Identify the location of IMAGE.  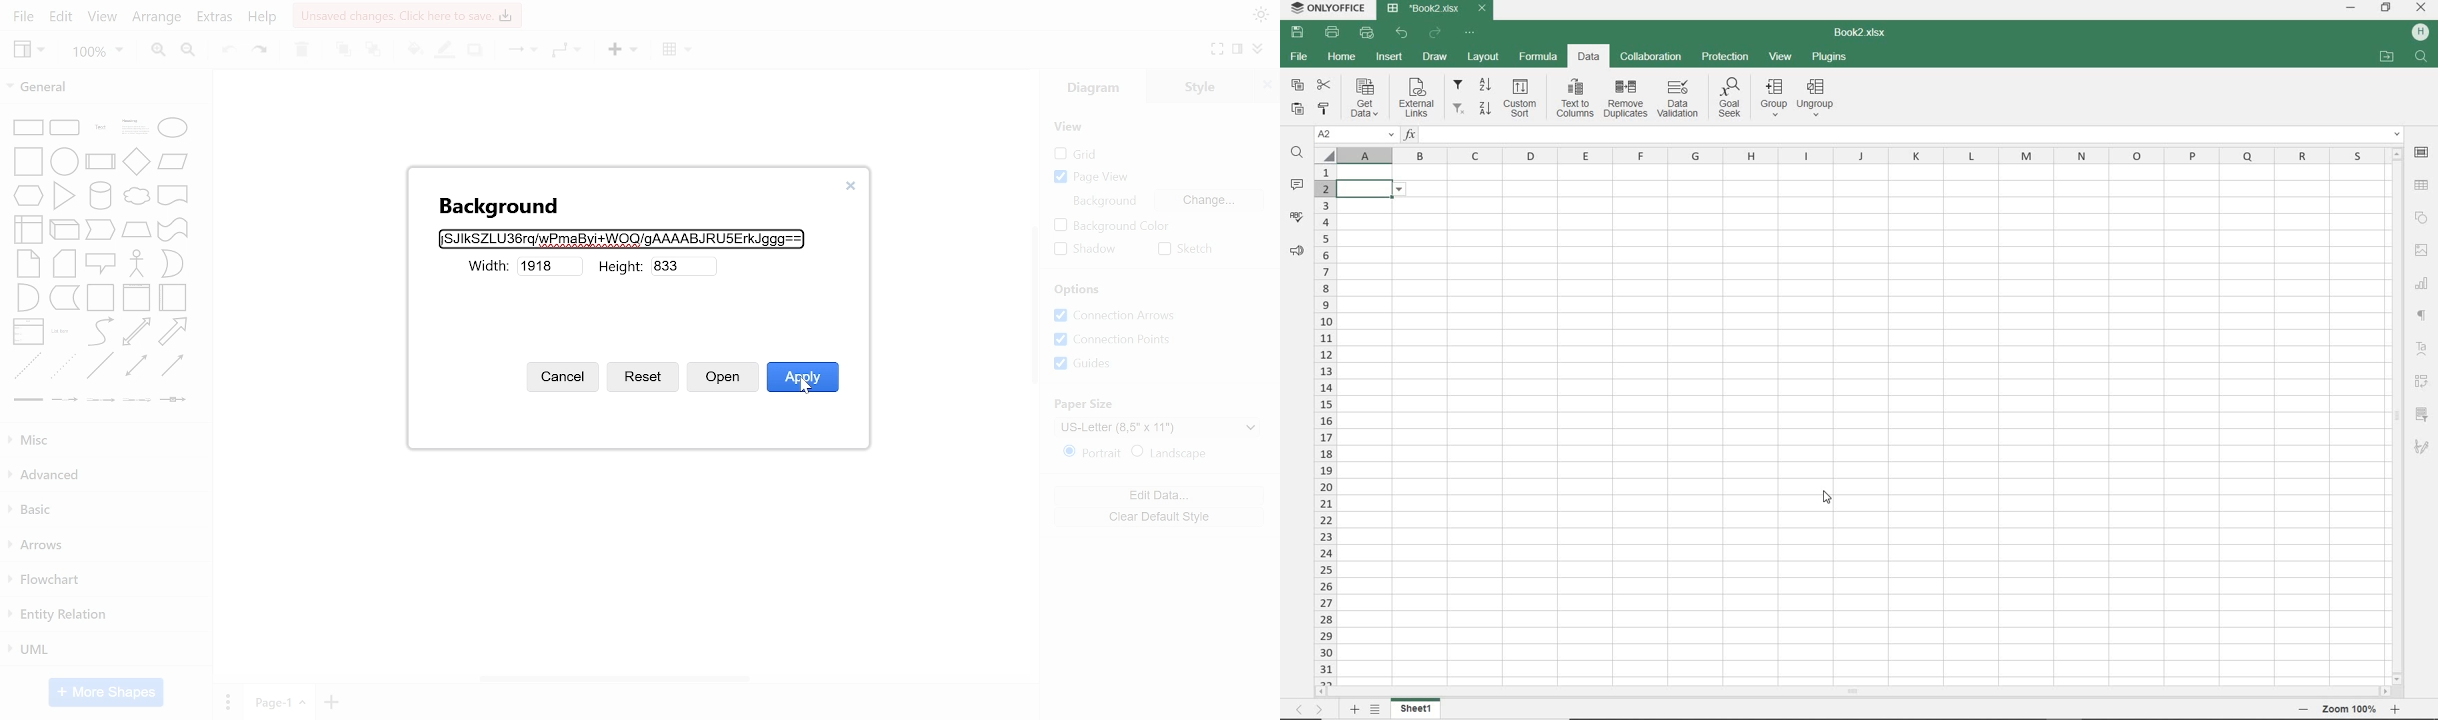
(2422, 250).